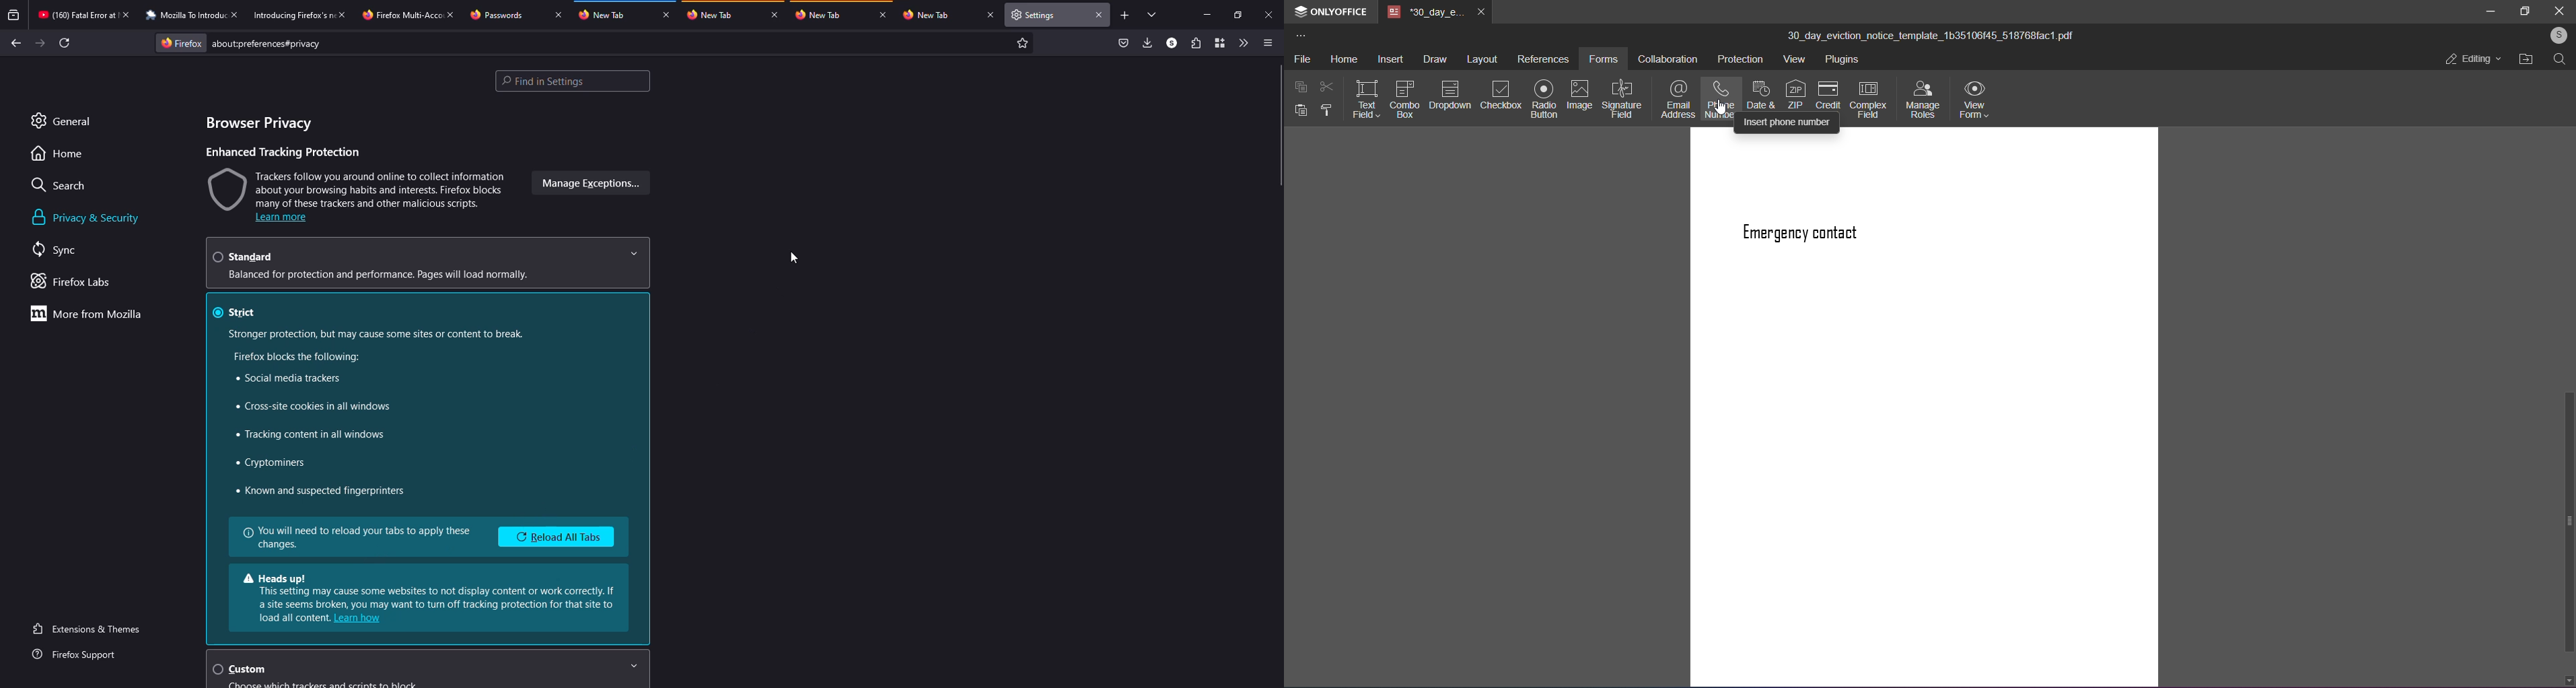 The image size is (2576, 700). What do you see at coordinates (1022, 41) in the screenshot?
I see `favorites` at bounding box center [1022, 41].